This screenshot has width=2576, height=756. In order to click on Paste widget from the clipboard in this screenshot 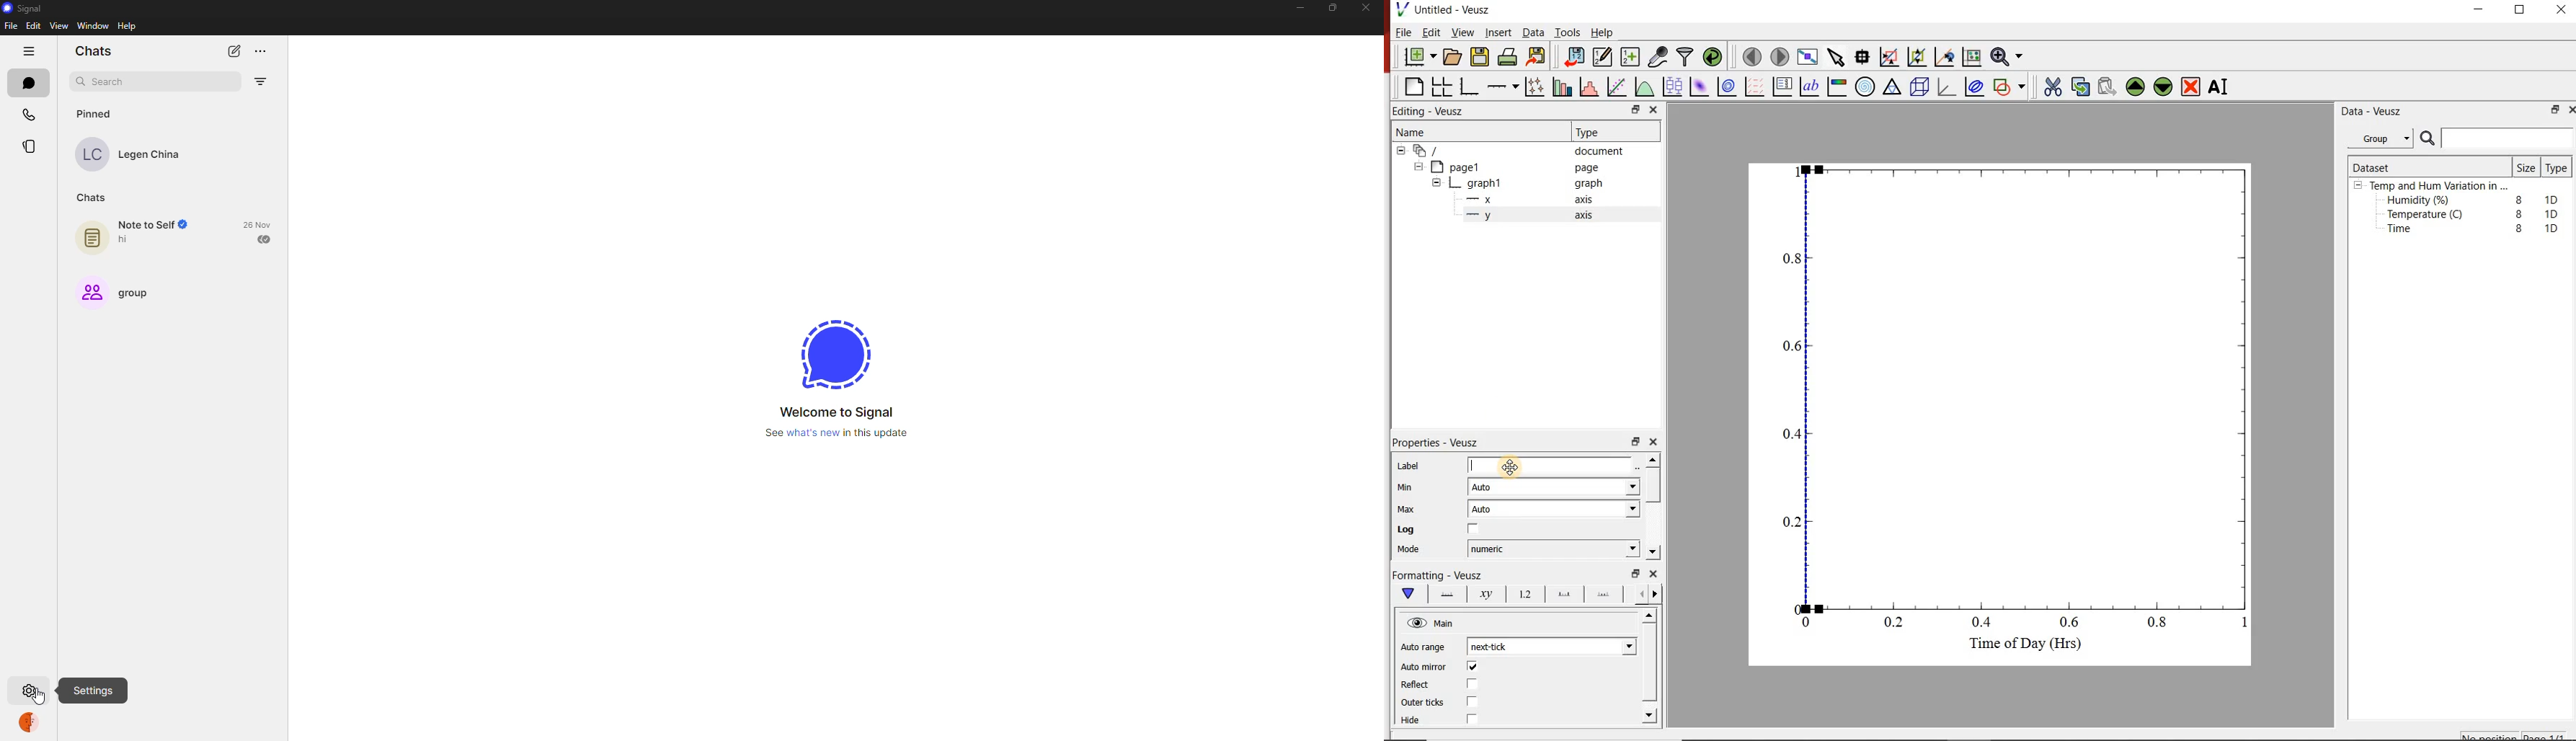, I will do `click(2108, 86)`.